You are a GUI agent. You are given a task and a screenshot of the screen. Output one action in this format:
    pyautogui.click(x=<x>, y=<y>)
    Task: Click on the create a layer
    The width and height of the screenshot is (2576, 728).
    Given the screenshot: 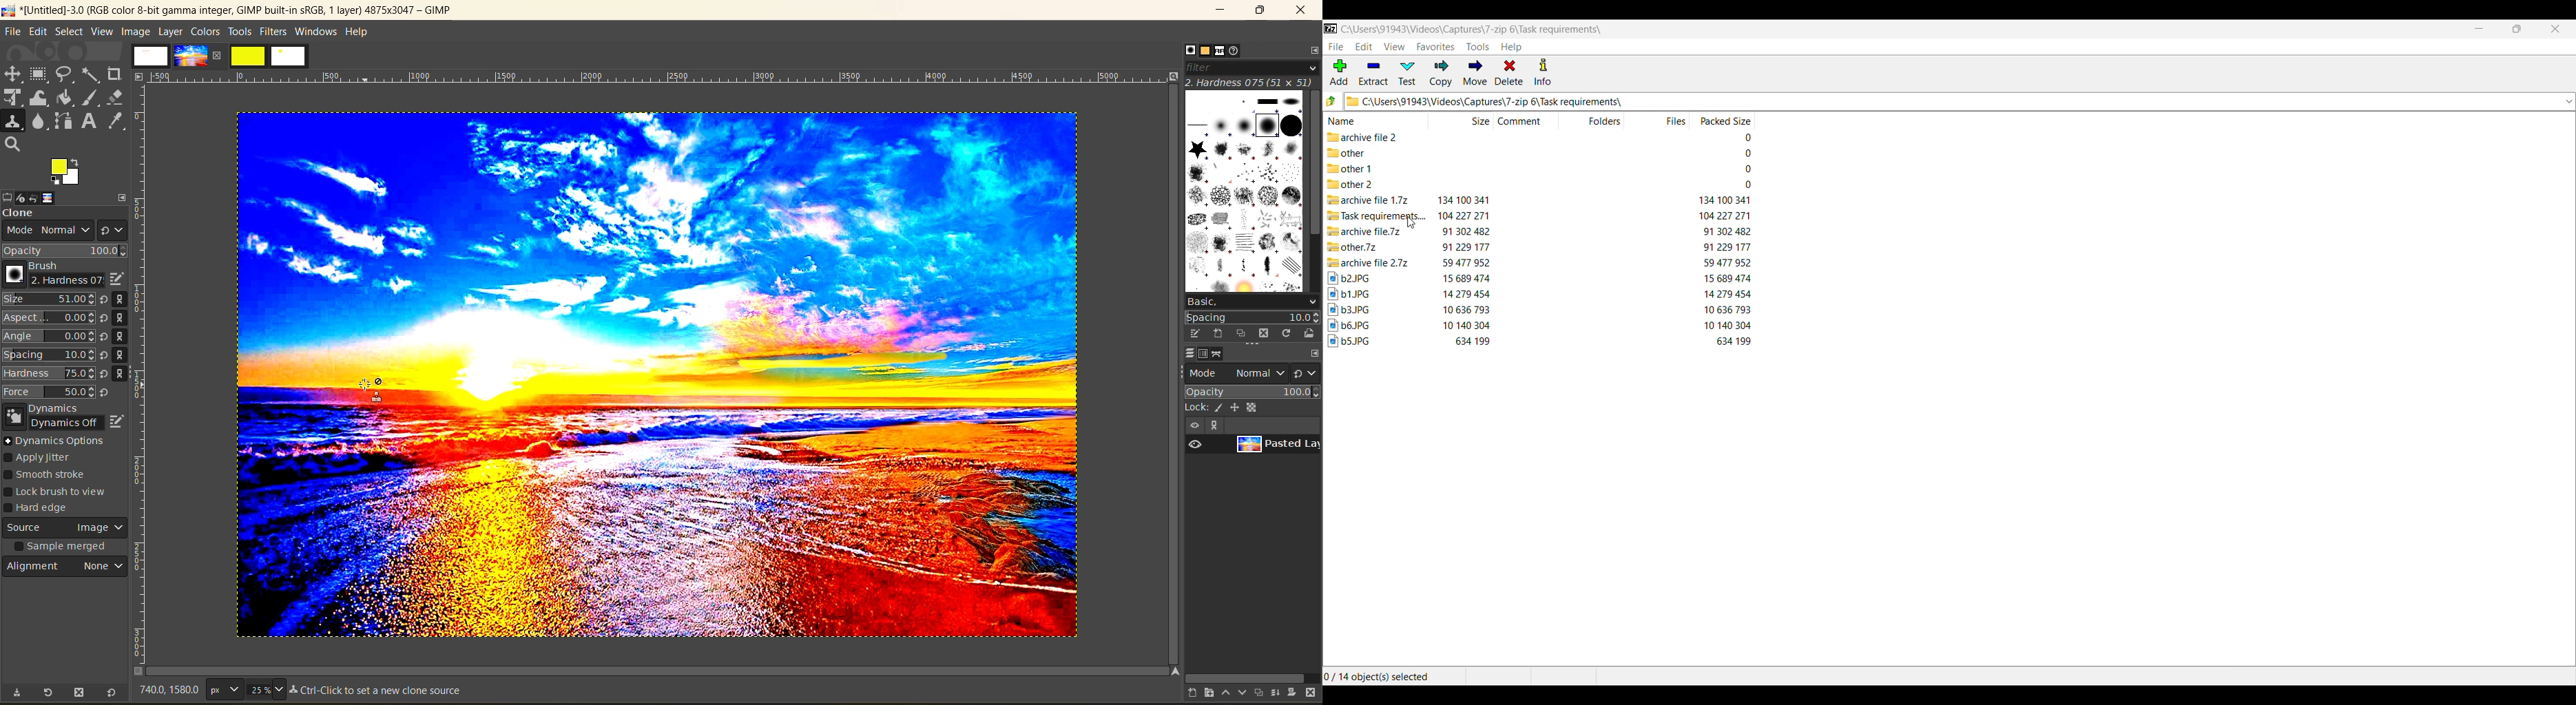 What is the action you would take?
    pyautogui.click(x=1256, y=693)
    